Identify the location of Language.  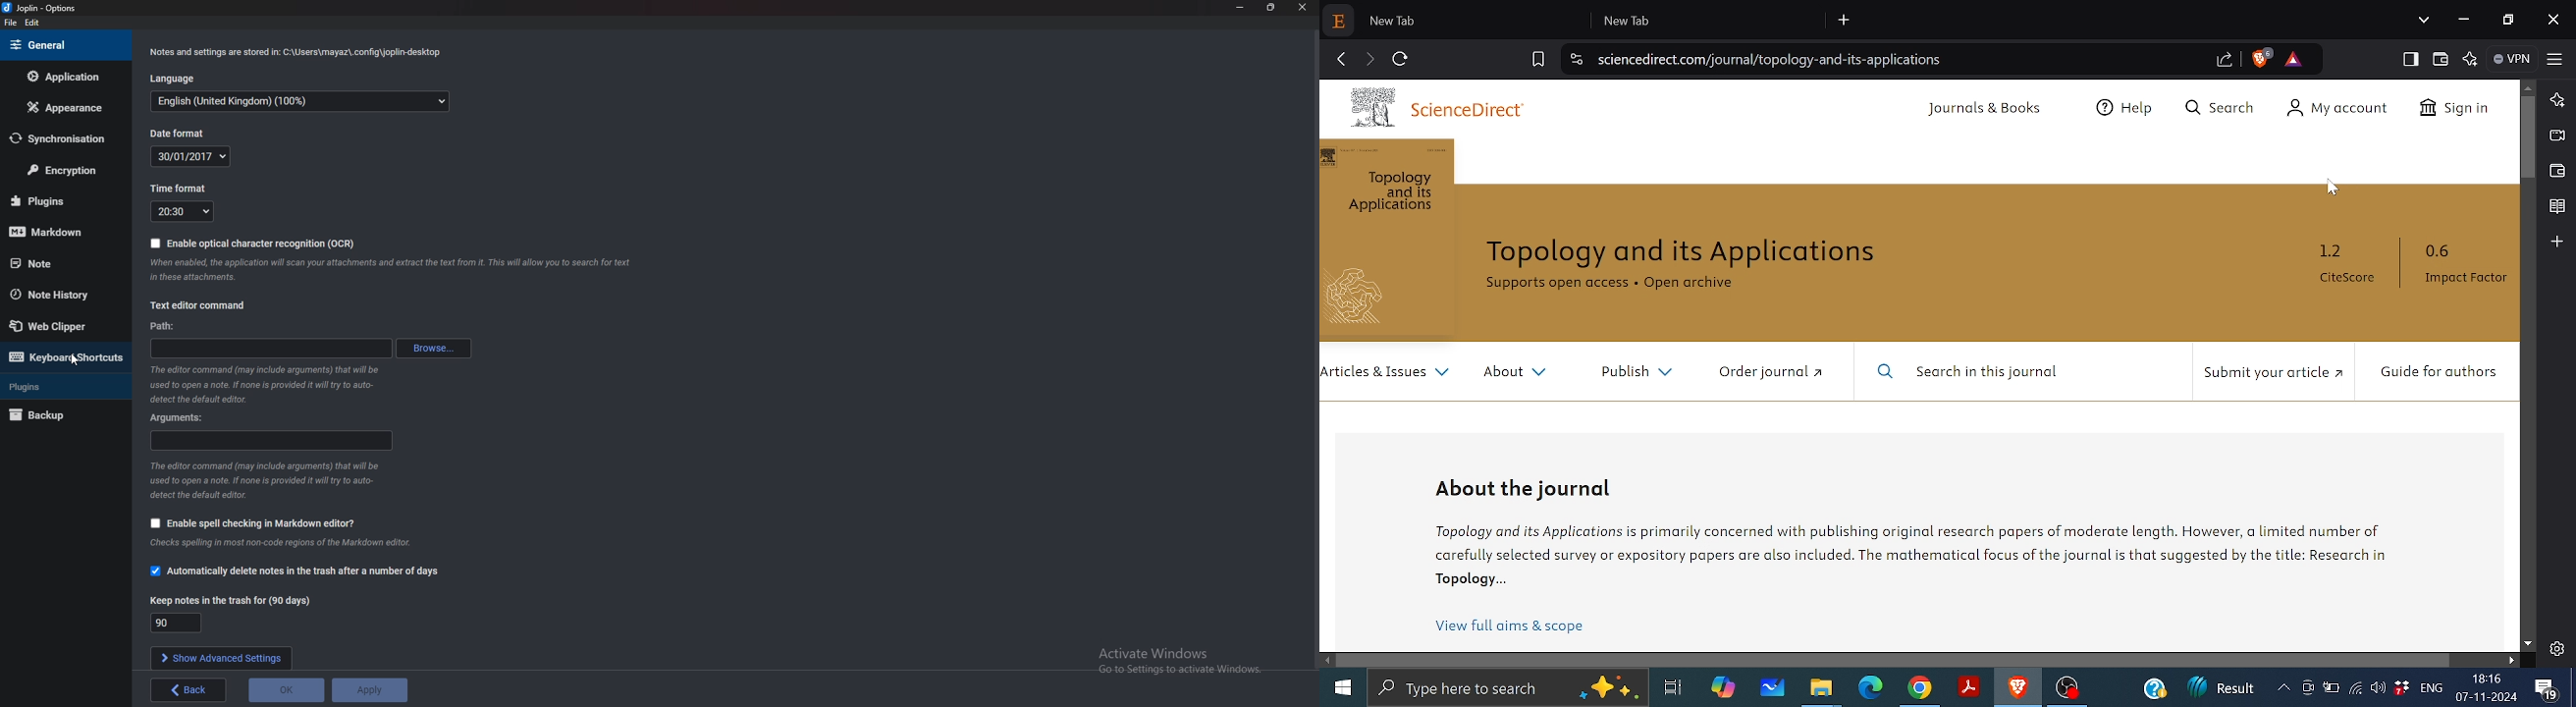
(179, 78).